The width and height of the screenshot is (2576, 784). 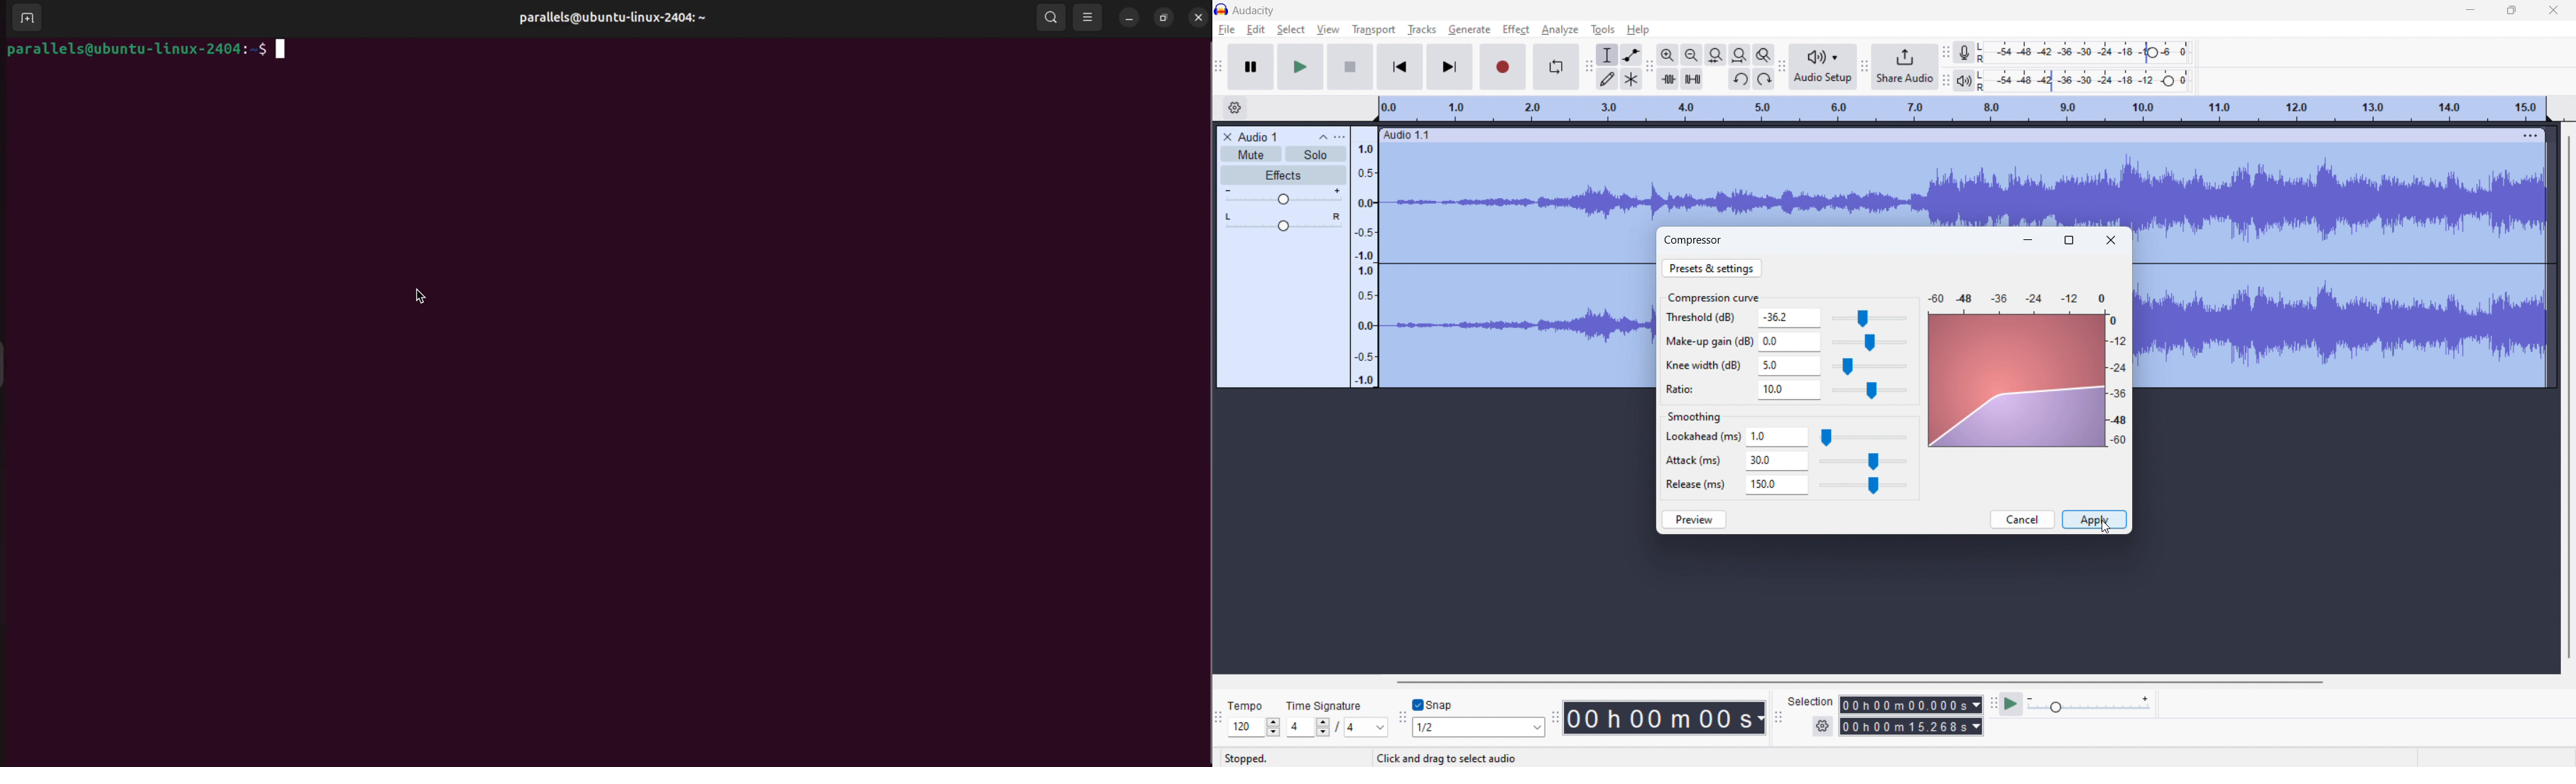 I want to click on minimize, so click(x=2028, y=239).